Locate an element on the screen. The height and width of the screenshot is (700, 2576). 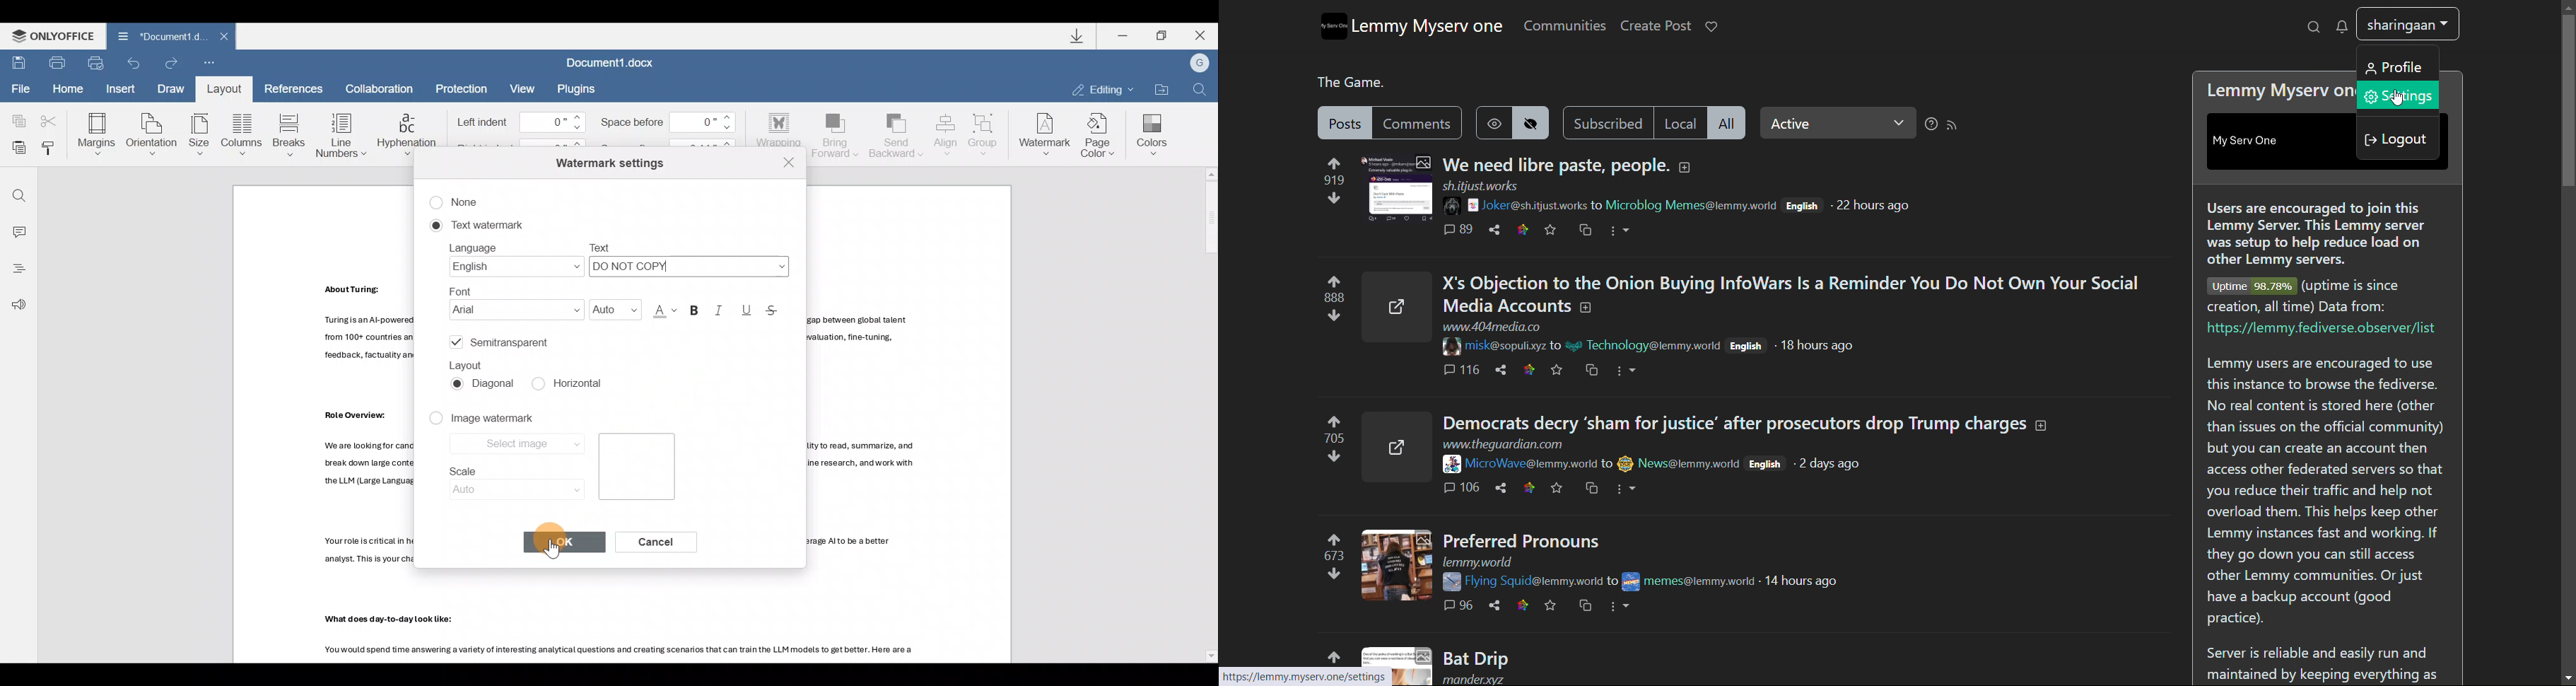
Open file location is located at coordinates (1159, 86).